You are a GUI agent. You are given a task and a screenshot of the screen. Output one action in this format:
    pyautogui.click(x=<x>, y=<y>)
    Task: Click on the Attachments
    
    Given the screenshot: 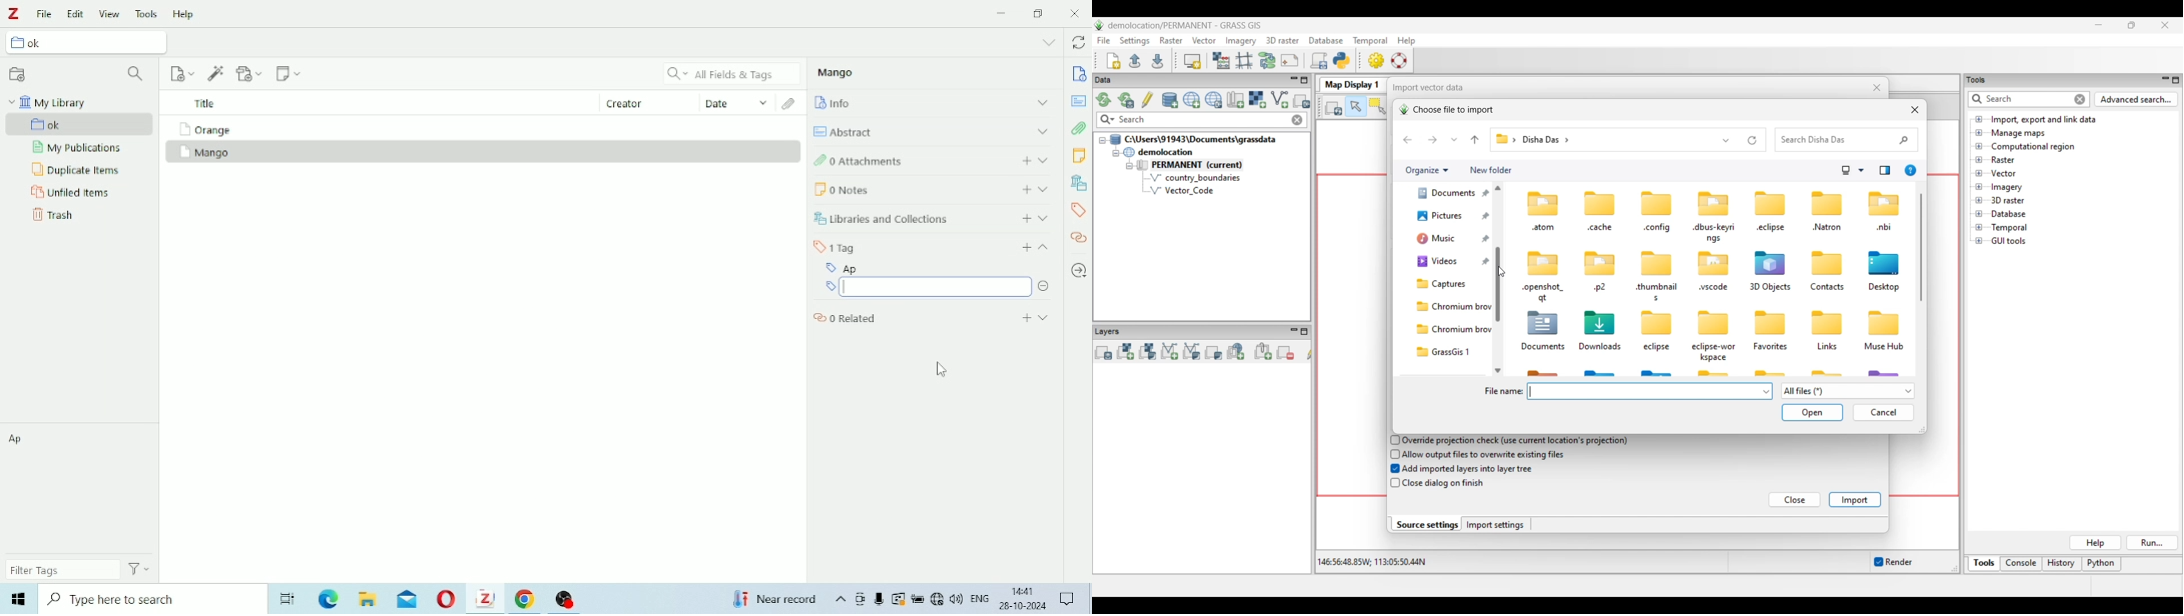 What is the action you would take?
    pyautogui.click(x=790, y=104)
    